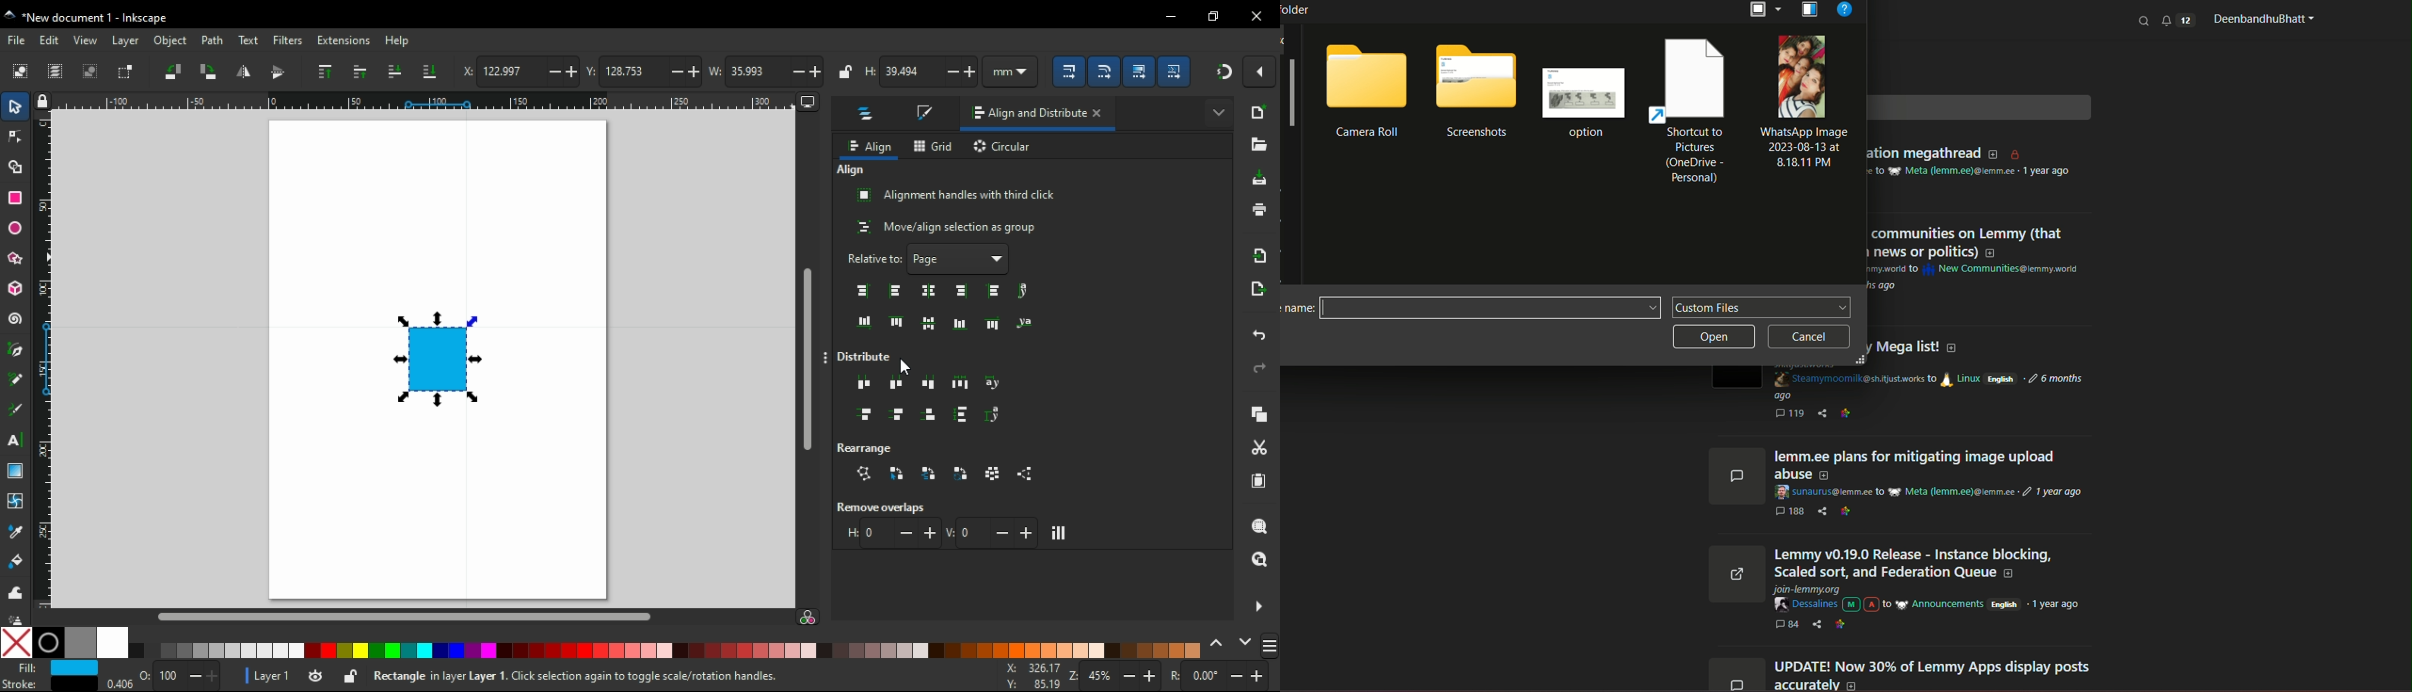 Image resolution: width=2436 pixels, height=700 pixels. Describe the element at coordinates (247, 41) in the screenshot. I see `text` at that location.